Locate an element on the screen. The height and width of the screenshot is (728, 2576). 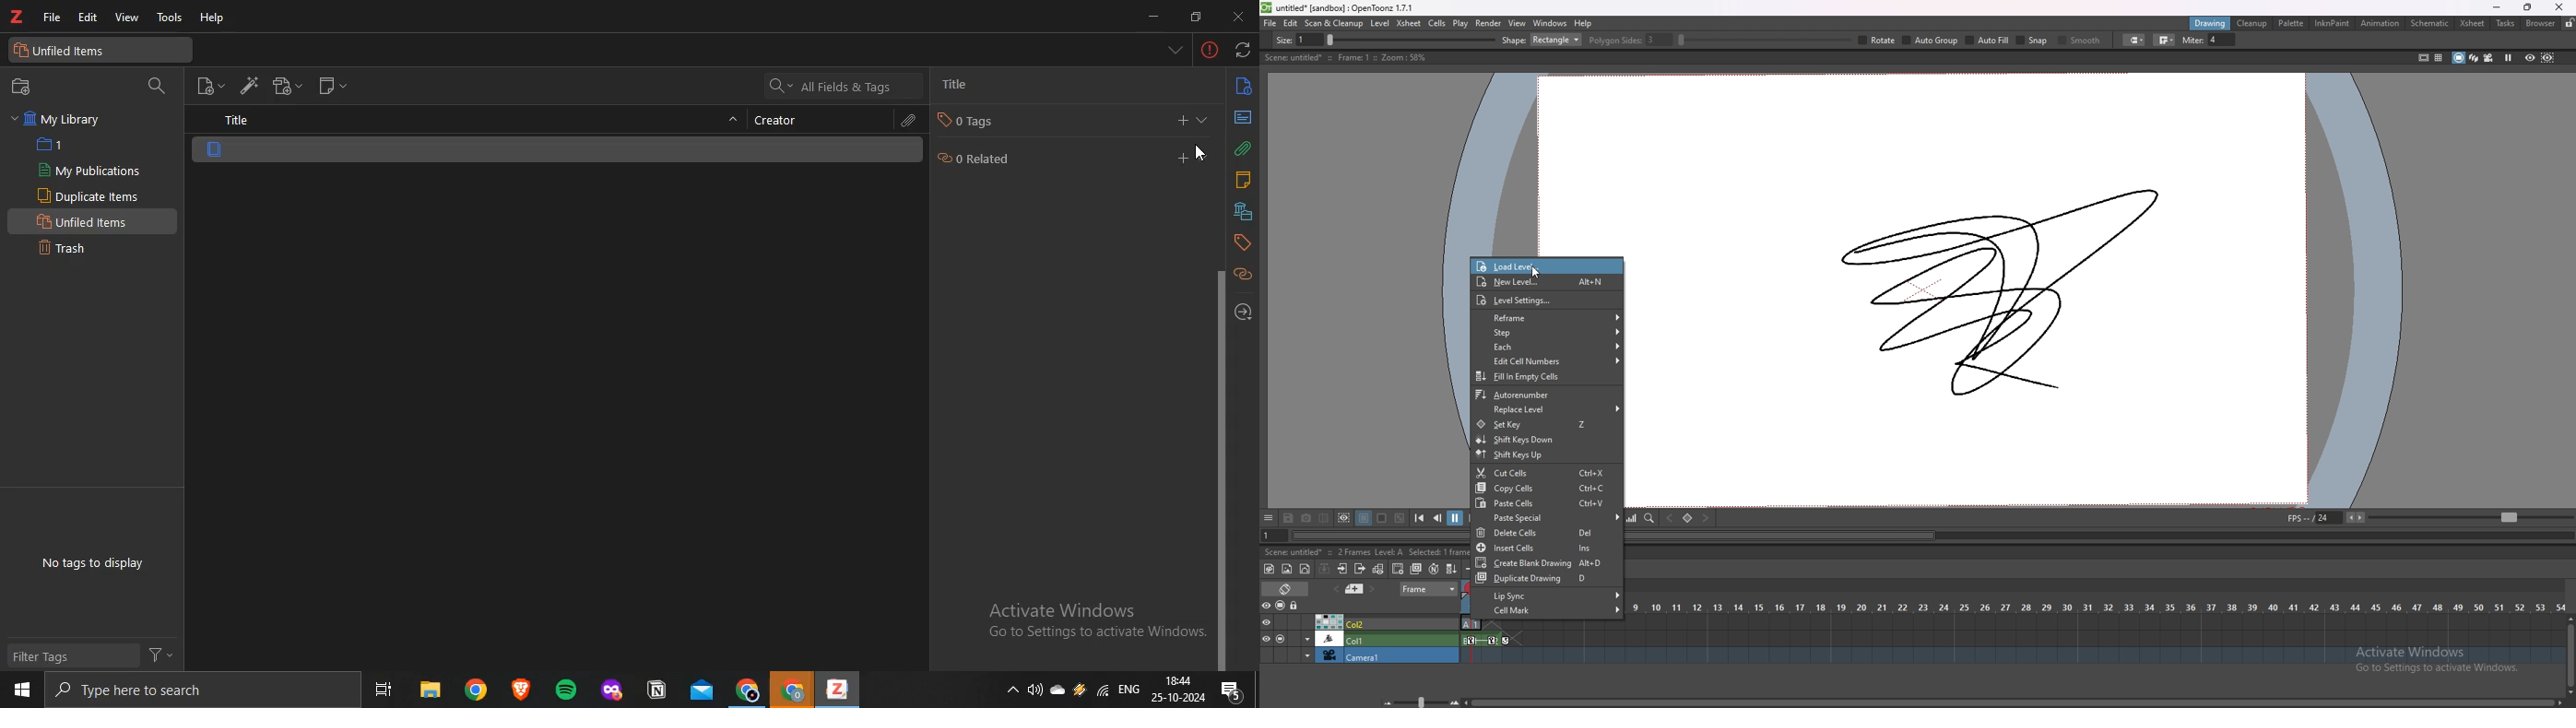
autofill cells is located at coordinates (1452, 569).